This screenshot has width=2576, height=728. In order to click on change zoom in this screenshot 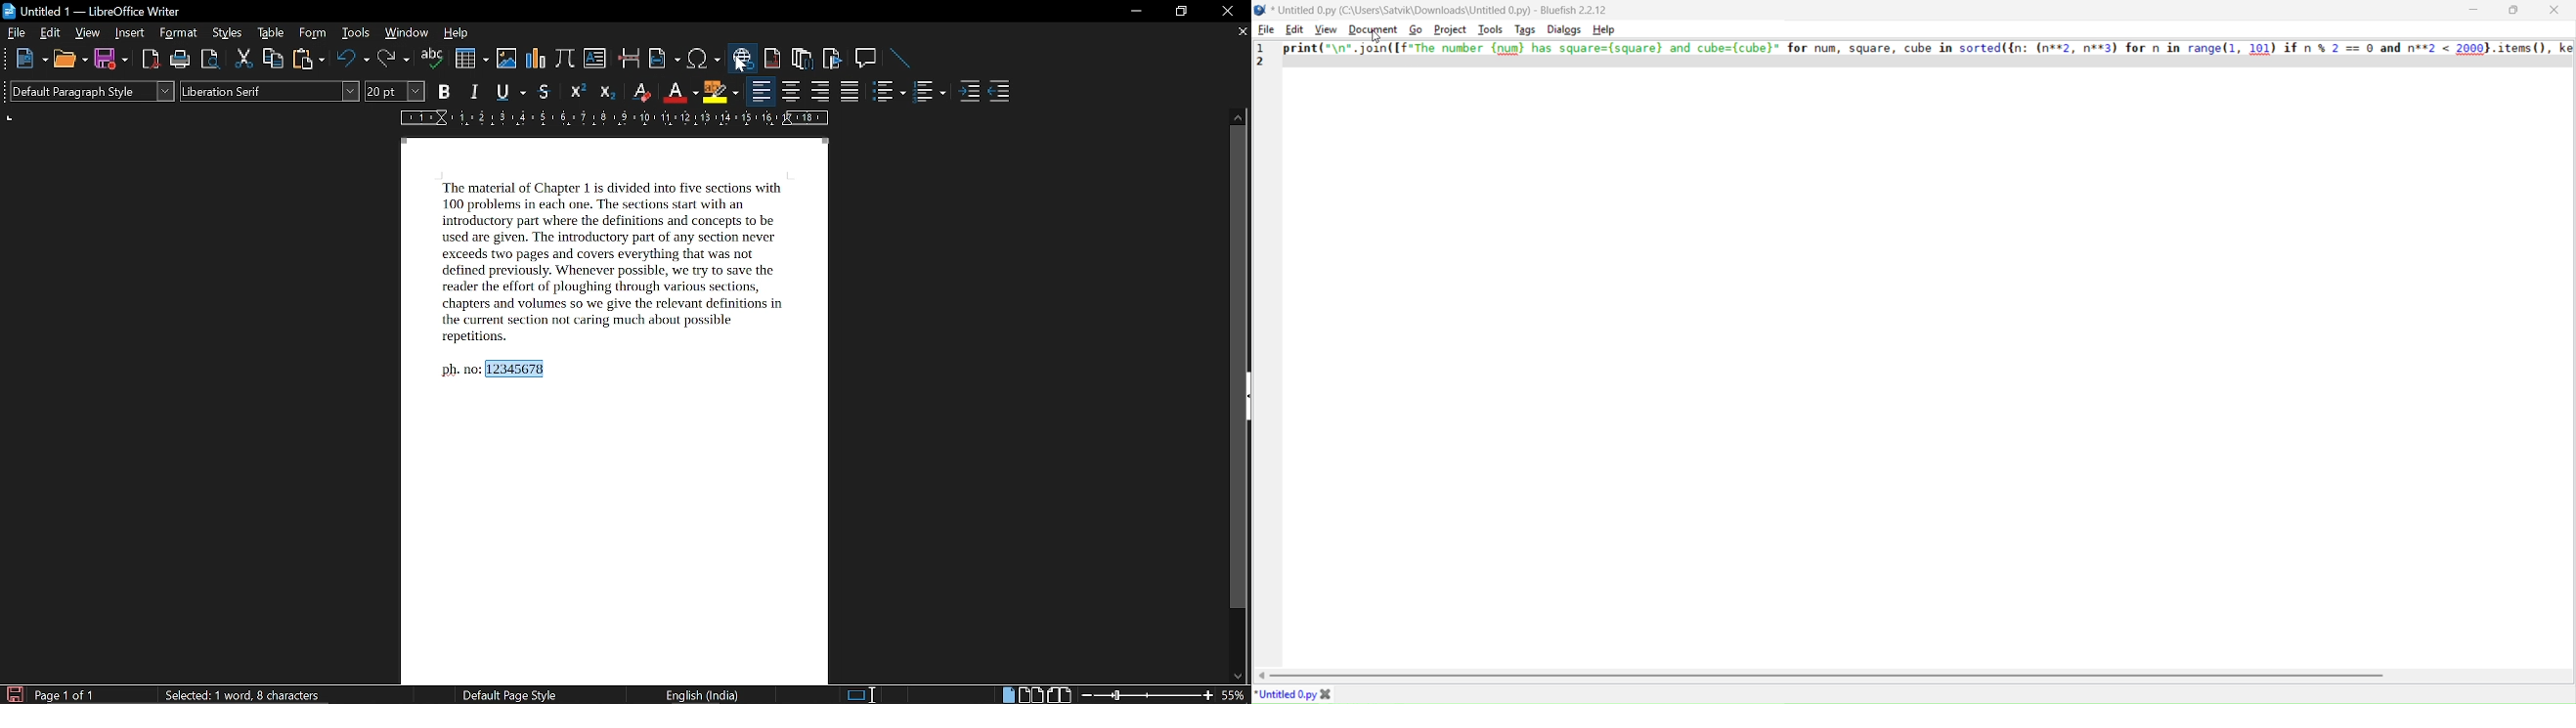, I will do `click(1148, 696)`.